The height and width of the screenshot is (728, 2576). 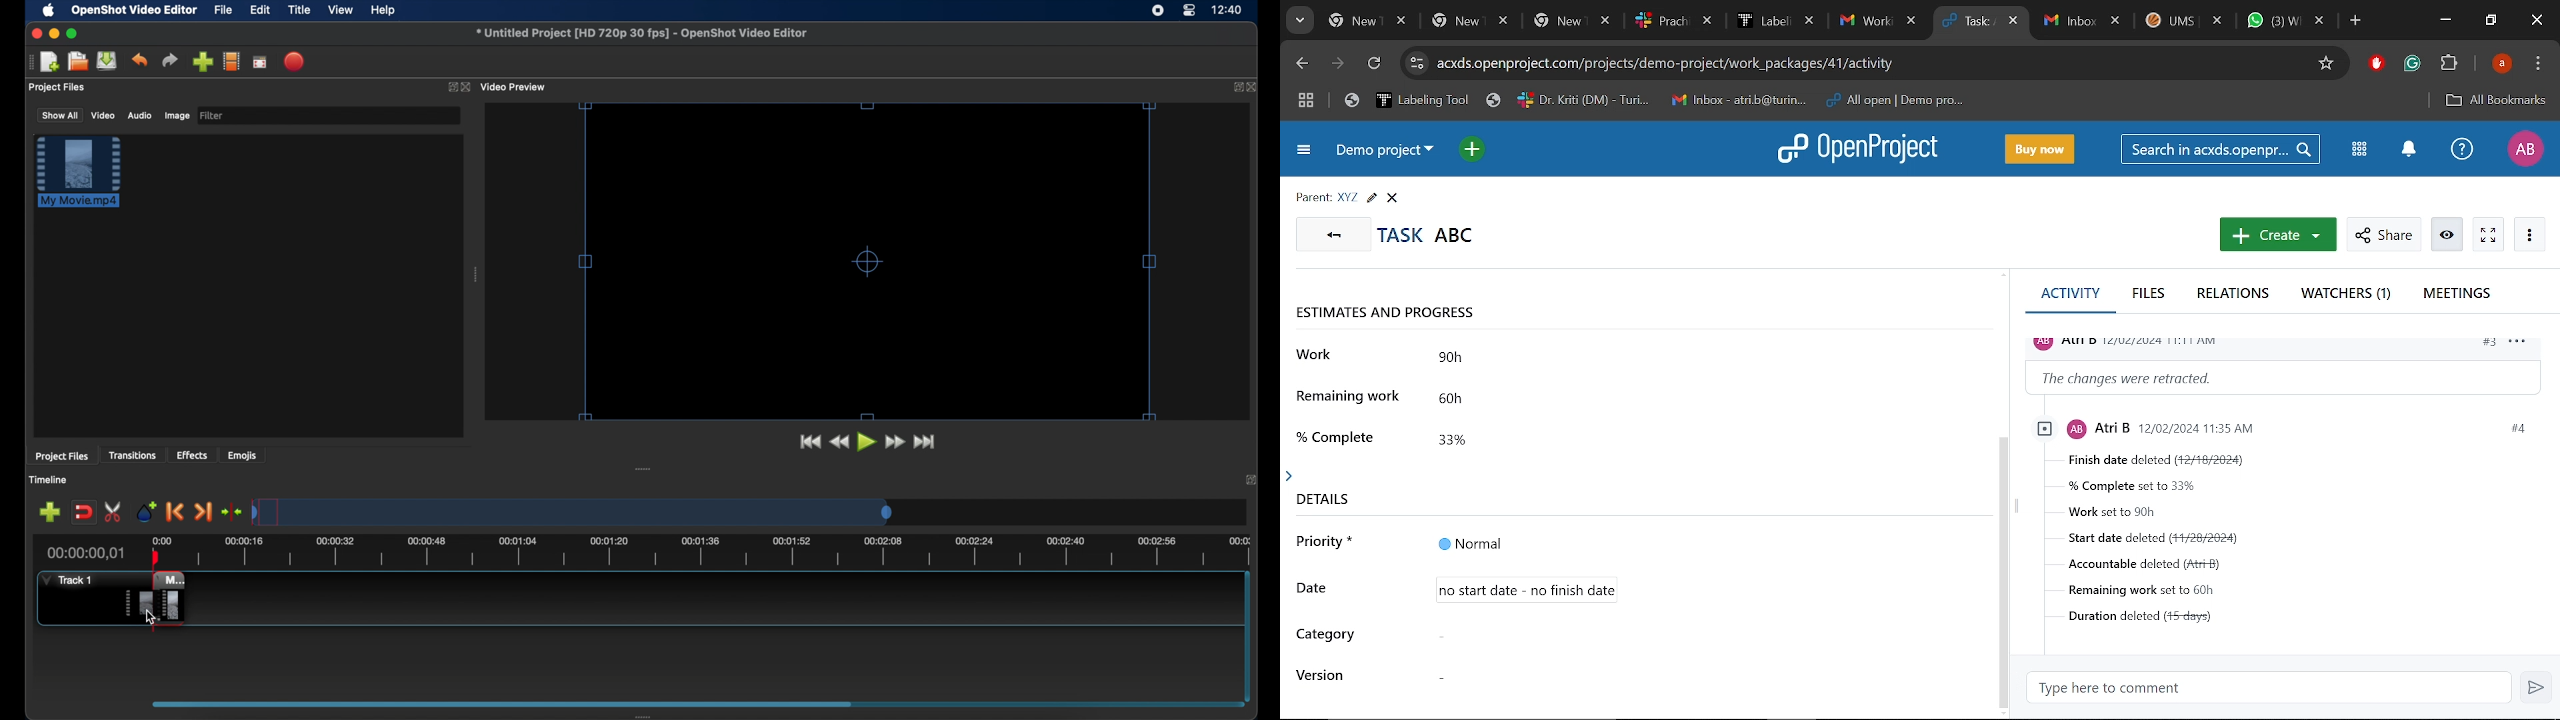 What do you see at coordinates (1678, 64) in the screenshot?
I see `Cite address` at bounding box center [1678, 64].